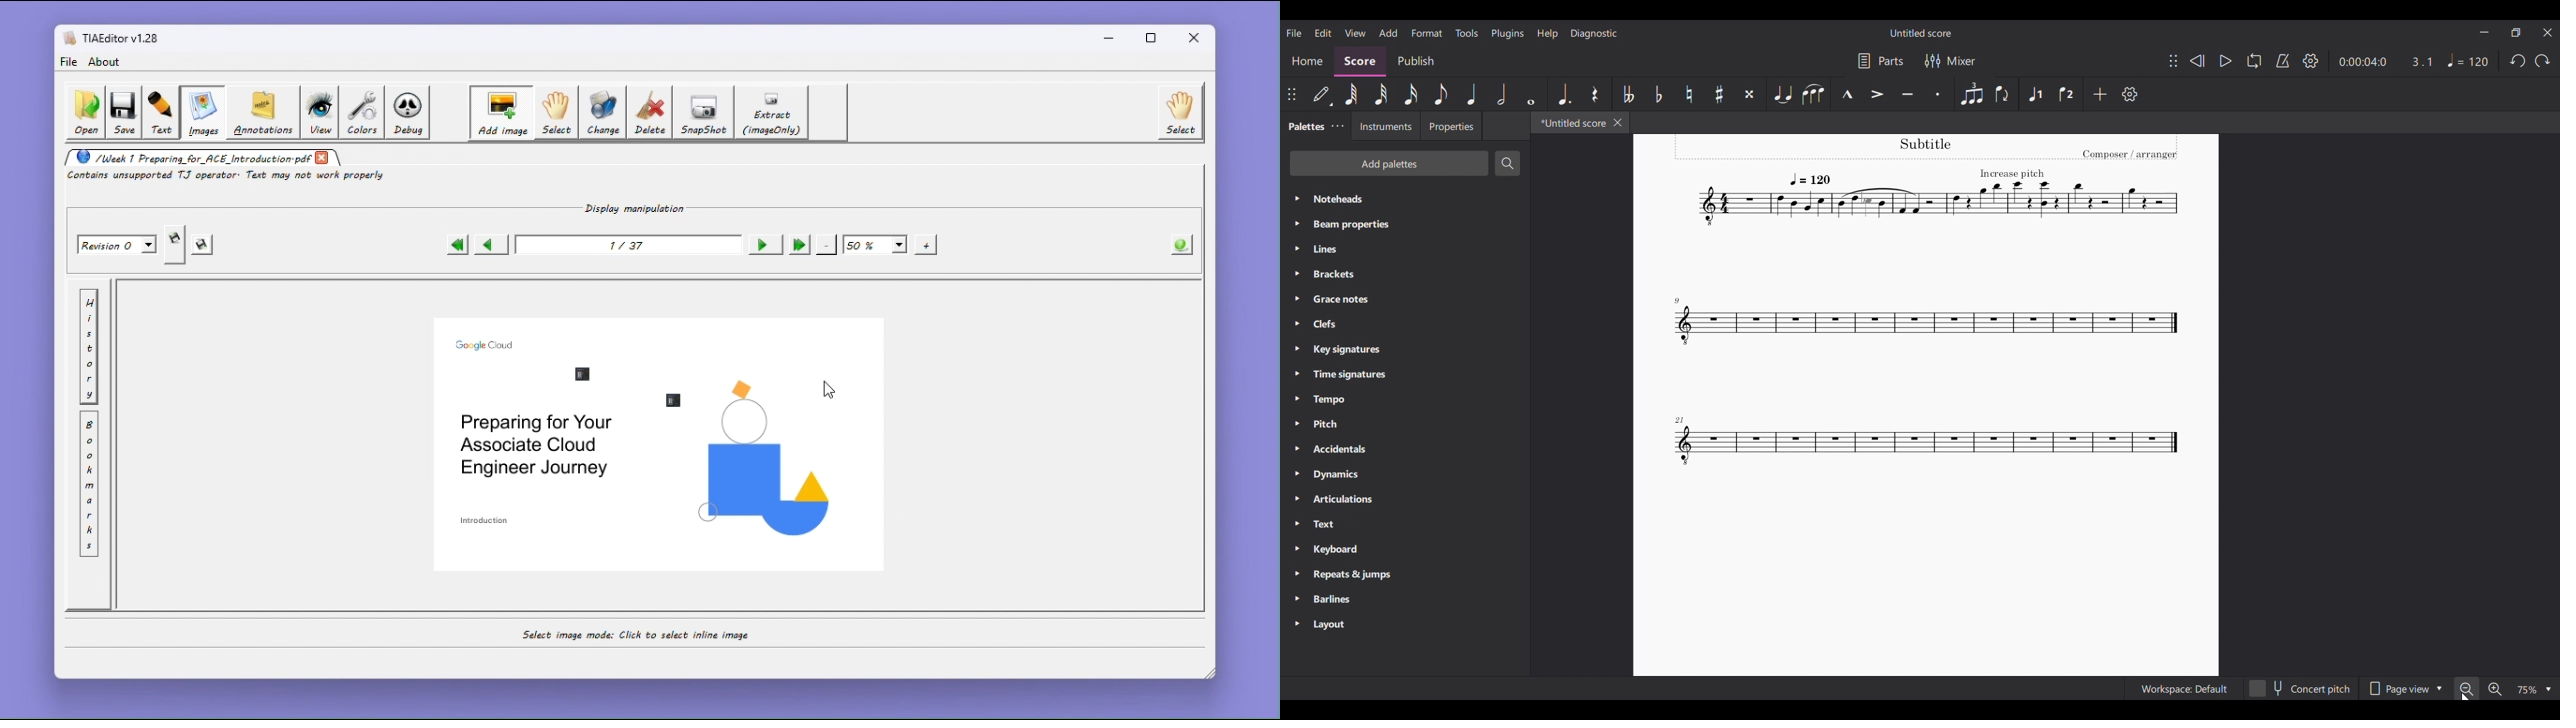 The width and height of the screenshot is (2576, 728). What do you see at coordinates (2543, 61) in the screenshot?
I see `Redo` at bounding box center [2543, 61].